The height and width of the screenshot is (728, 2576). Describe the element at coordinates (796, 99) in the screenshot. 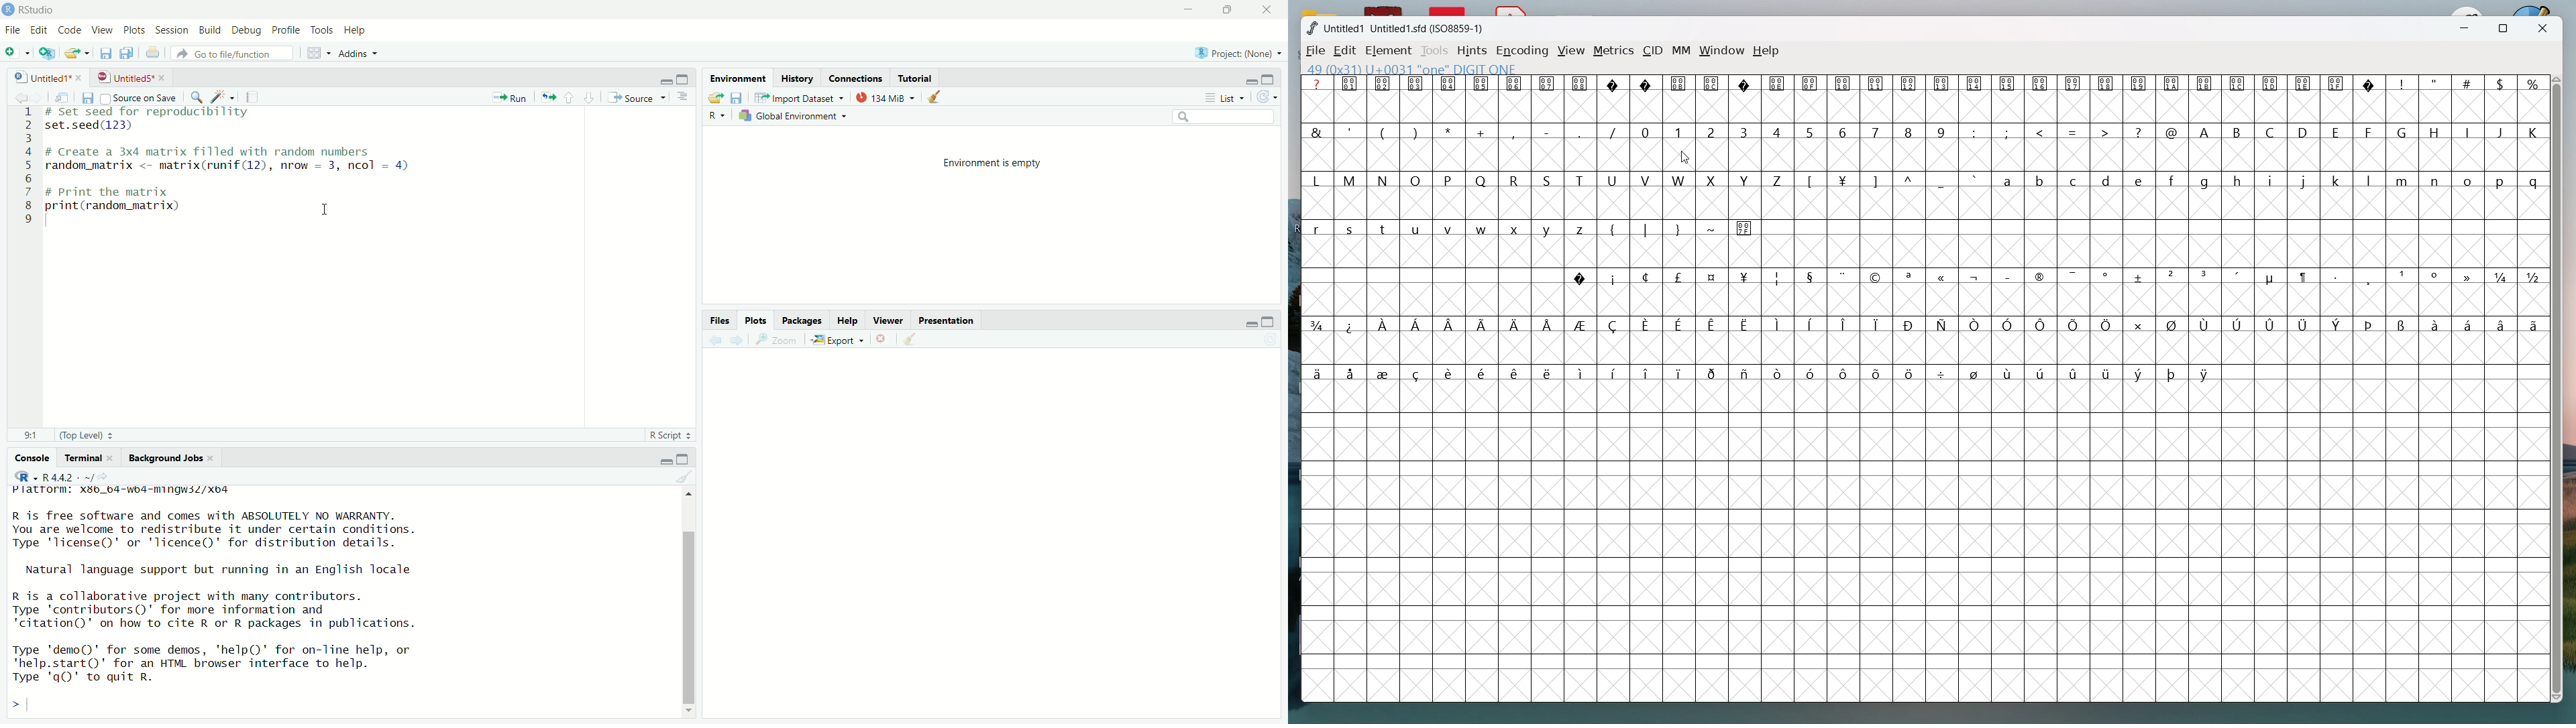

I see `import dataset` at that location.